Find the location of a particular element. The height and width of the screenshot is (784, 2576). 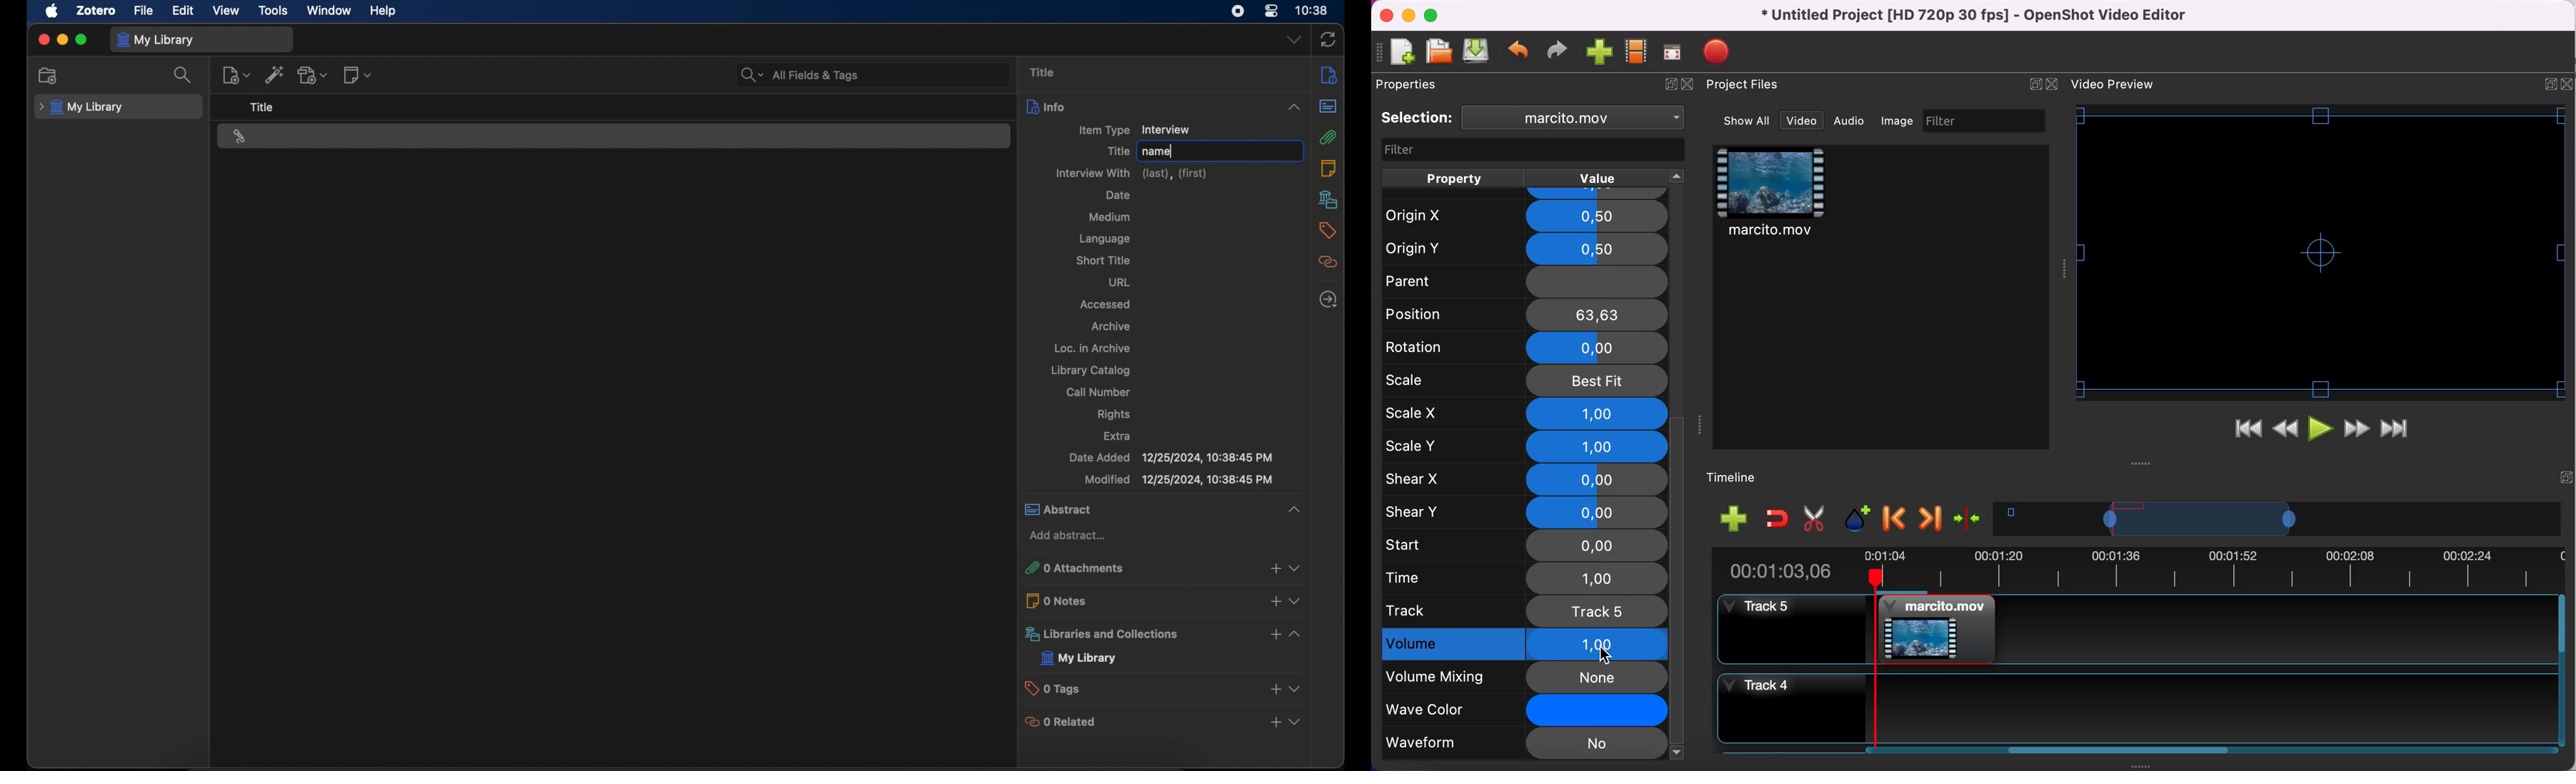

add is located at coordinates (1272, 688).